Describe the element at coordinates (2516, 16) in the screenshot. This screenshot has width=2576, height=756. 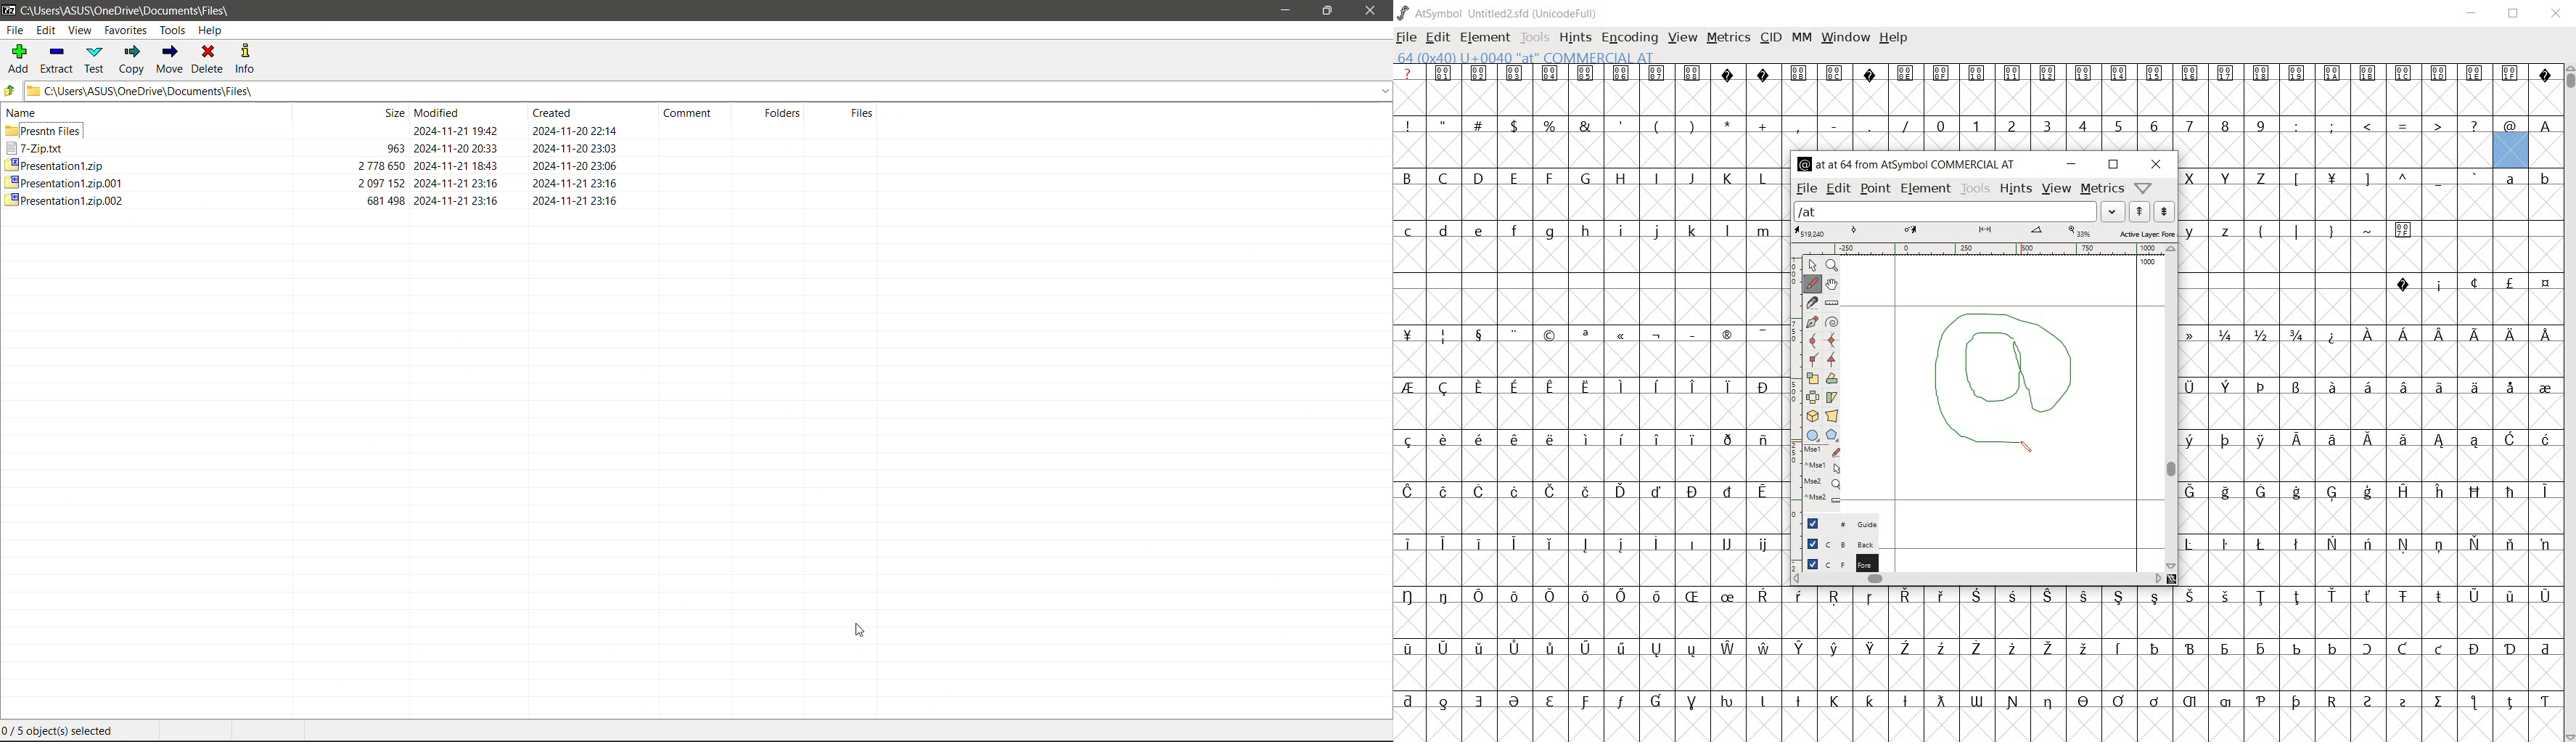
I see `RESTORE DOWN` at that location.